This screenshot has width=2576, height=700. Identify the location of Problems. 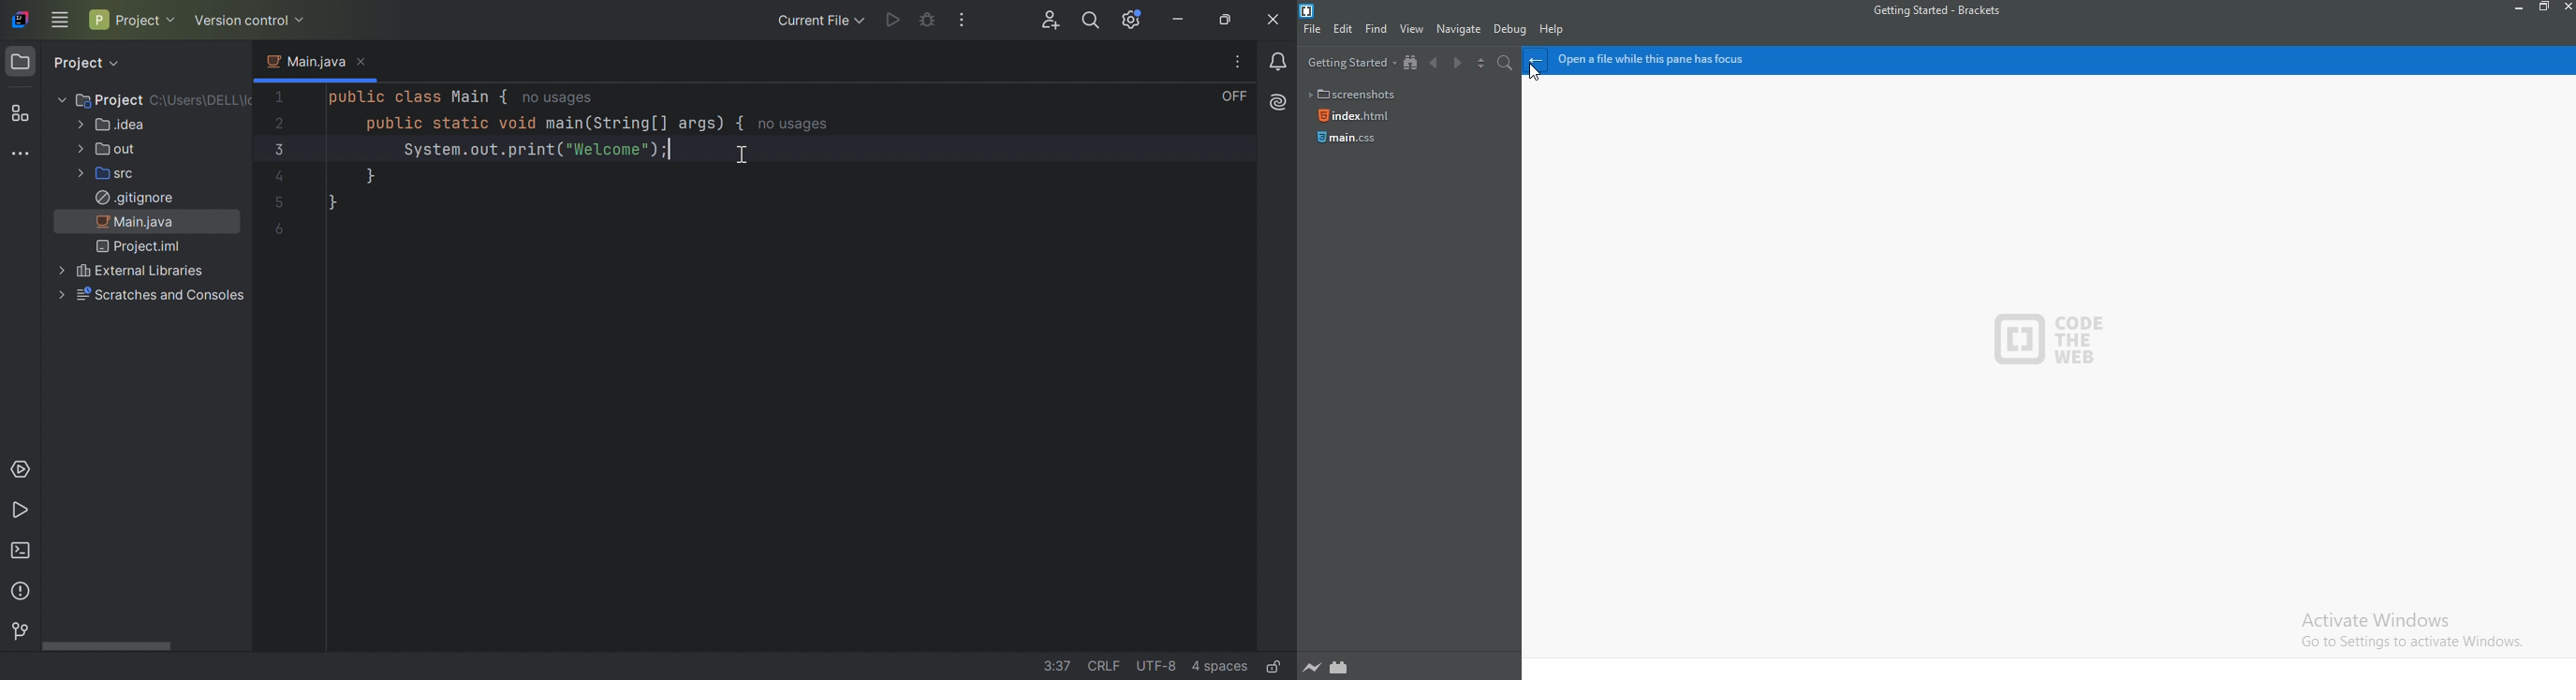
(22, 593).